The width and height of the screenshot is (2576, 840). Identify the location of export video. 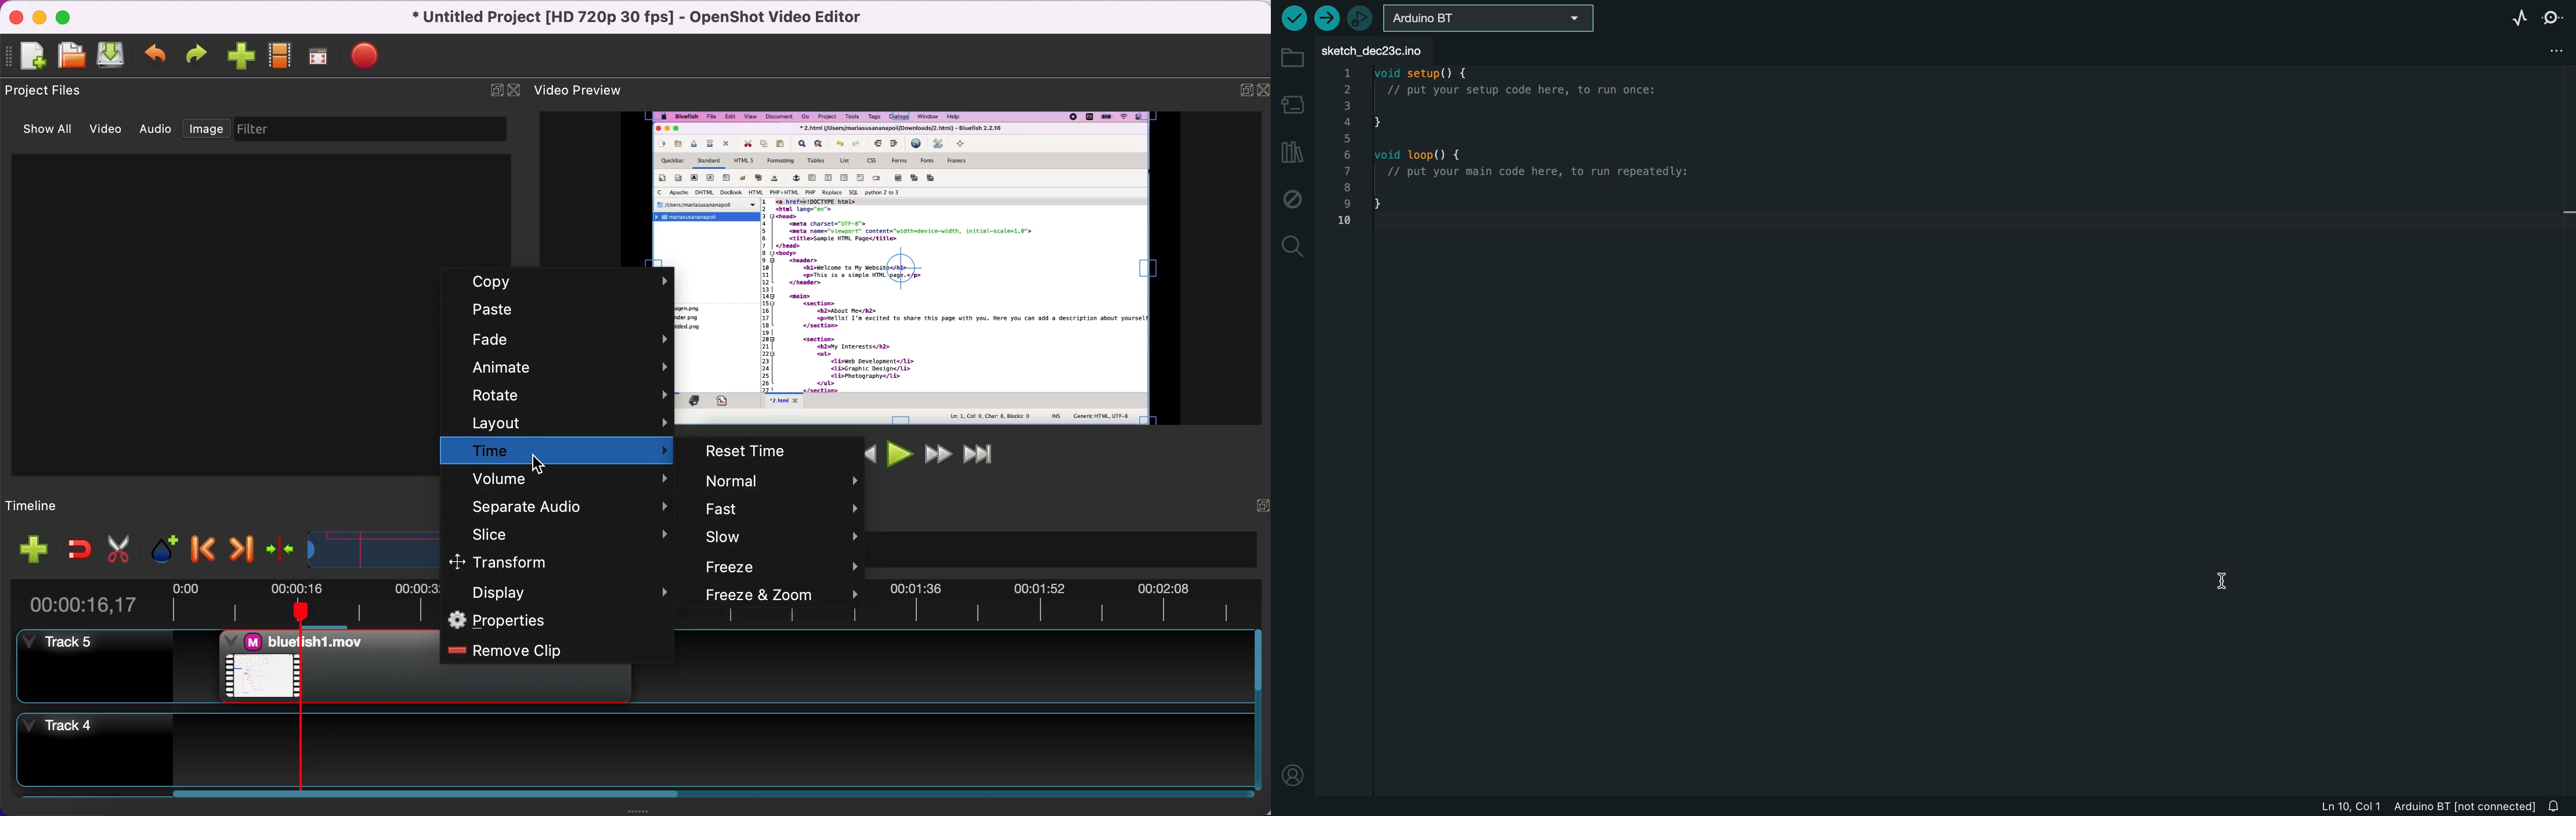
(373, 55).